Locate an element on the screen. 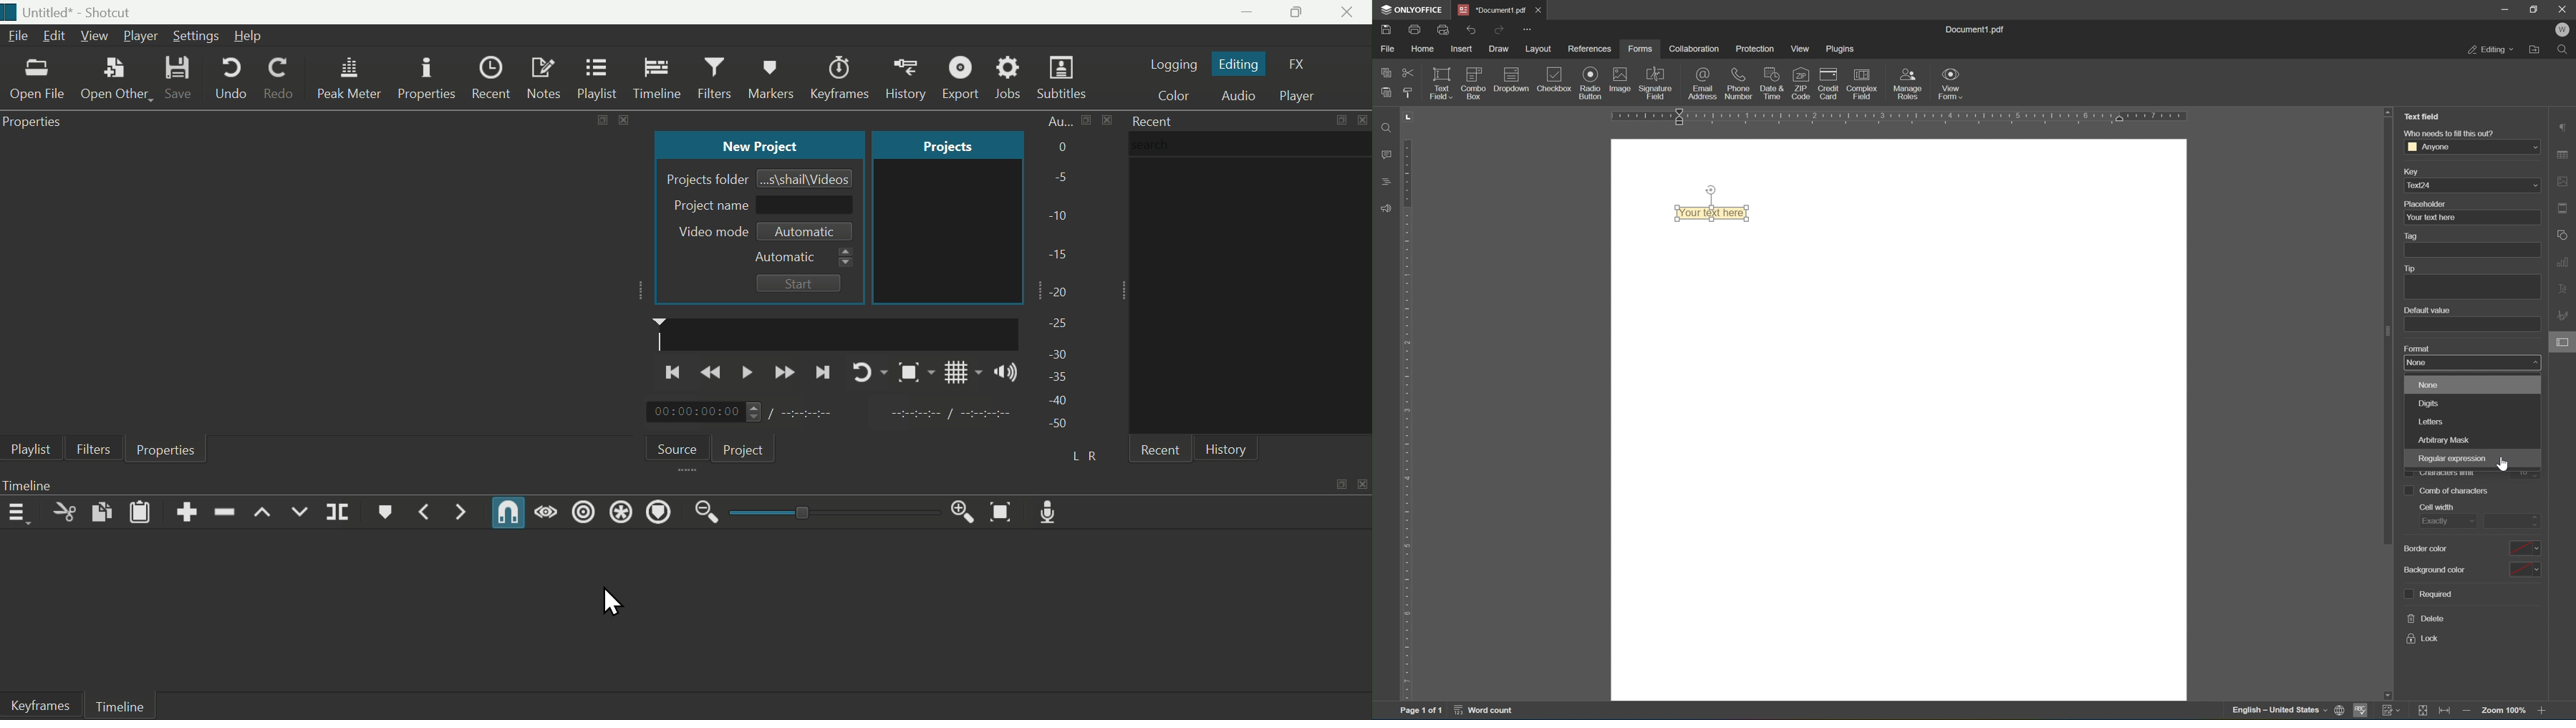  backward is located at coordinates (715, 374).